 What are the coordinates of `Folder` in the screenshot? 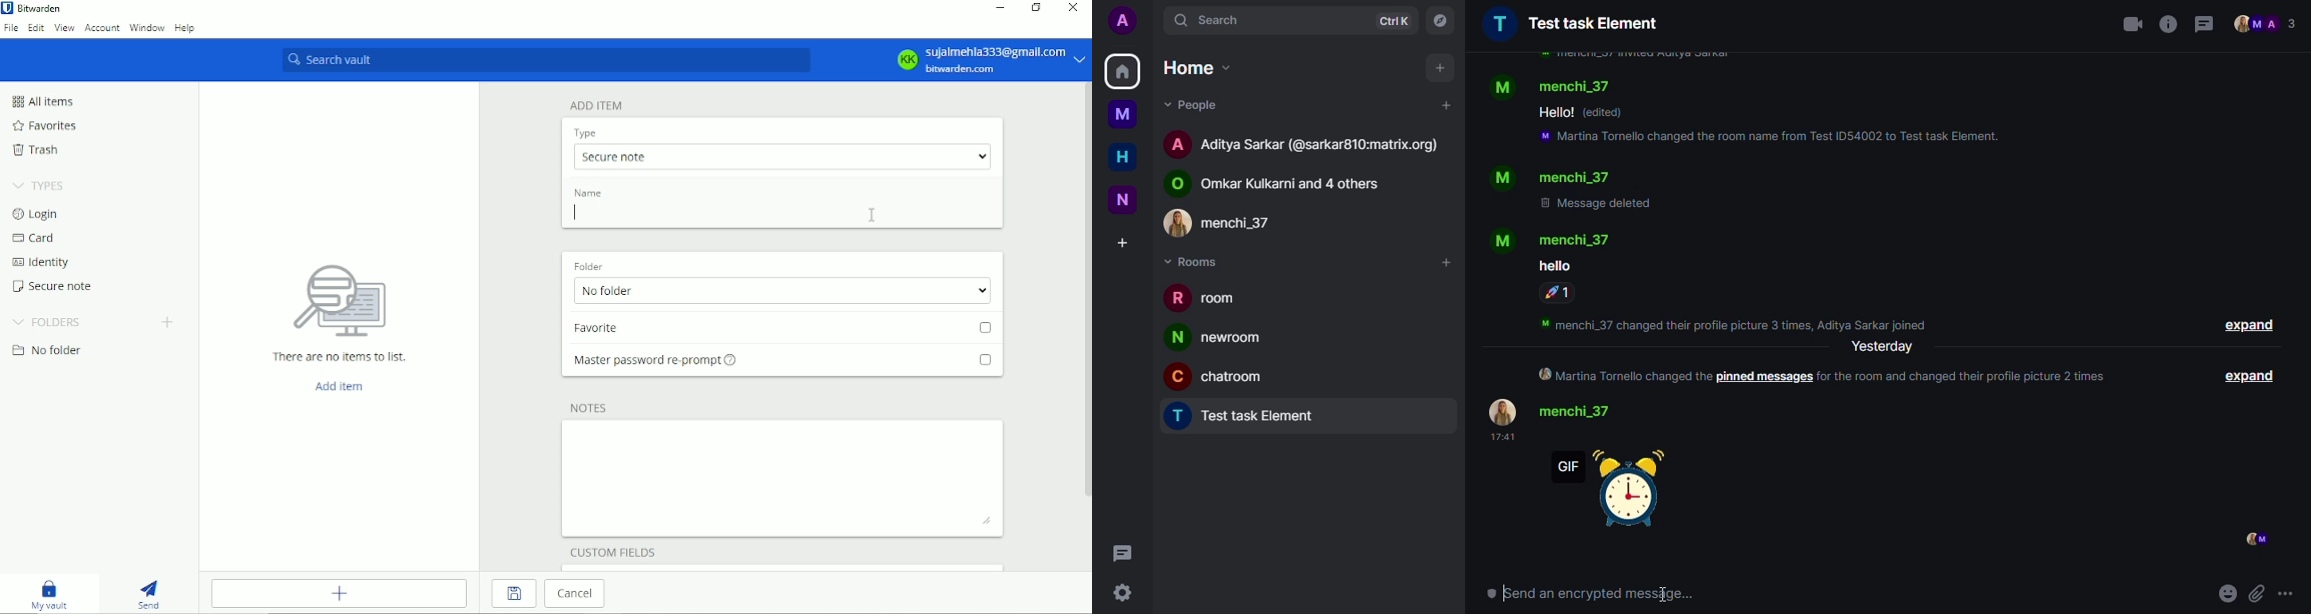 It's located at (589, 264).